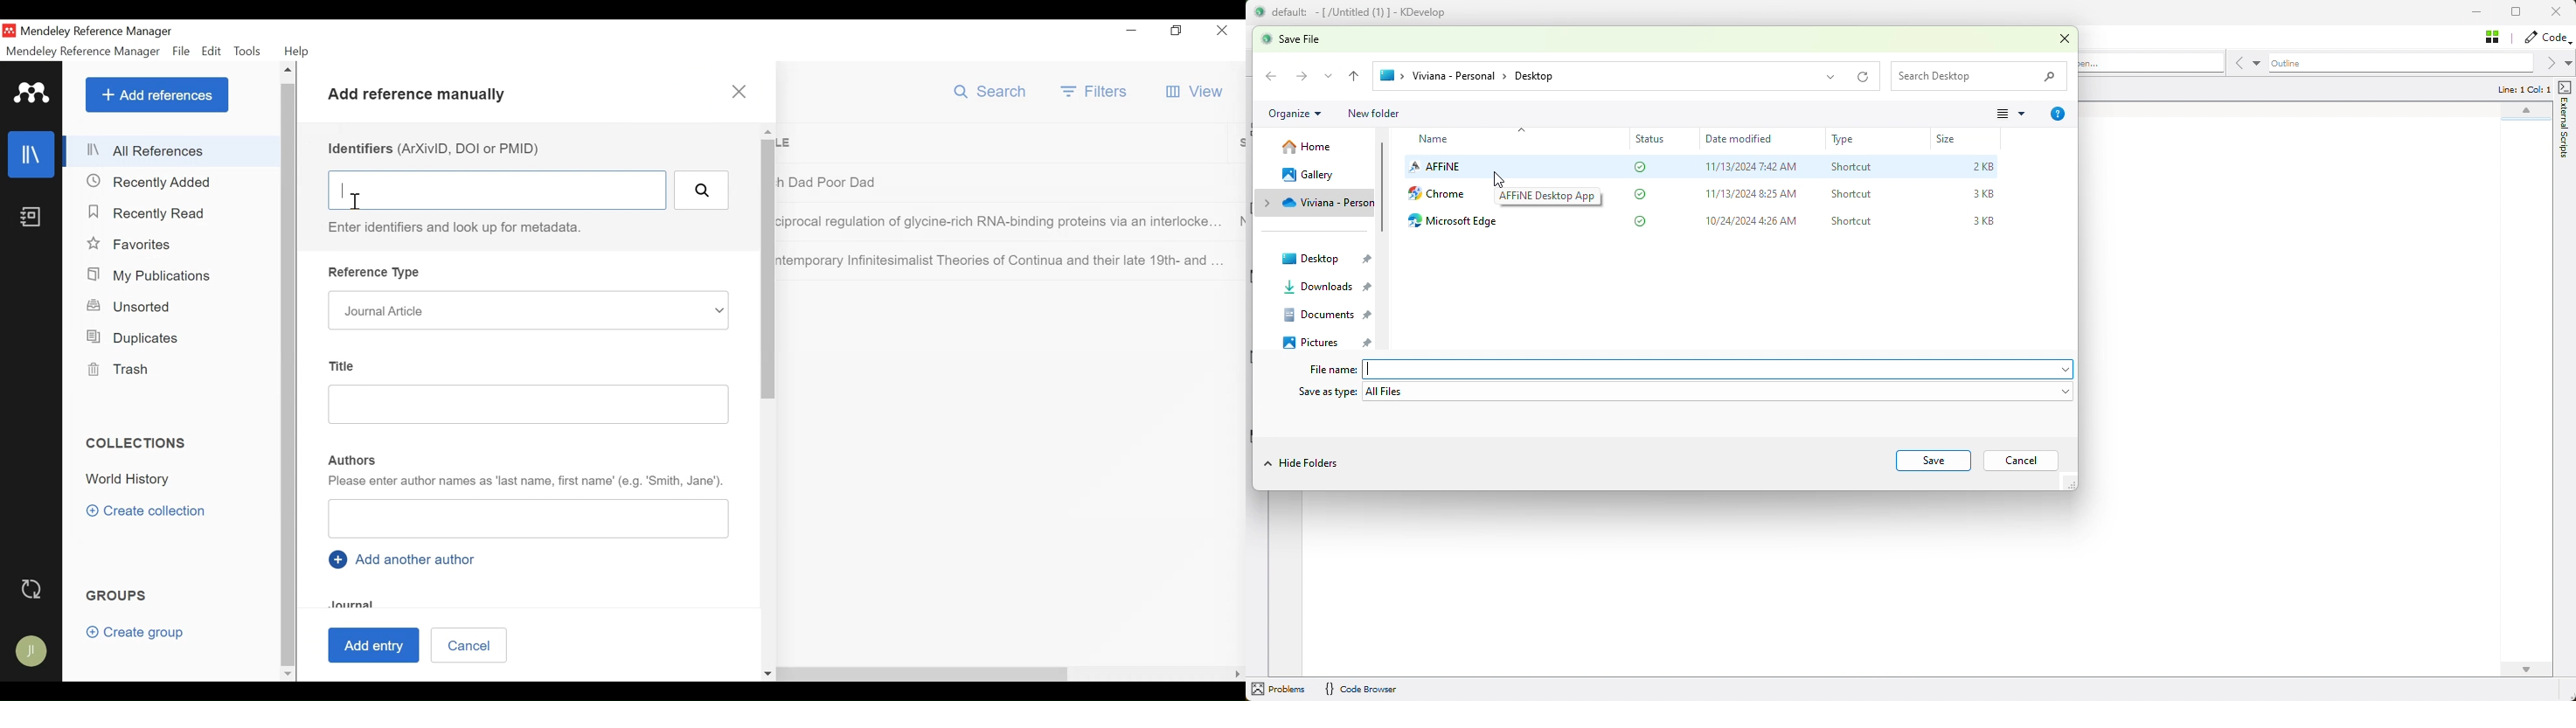 The height and width of the screenshot is (728, 2576). Describe the element at coordinates (526, 310) in the screenshot. I see `Journal Article` at that location.